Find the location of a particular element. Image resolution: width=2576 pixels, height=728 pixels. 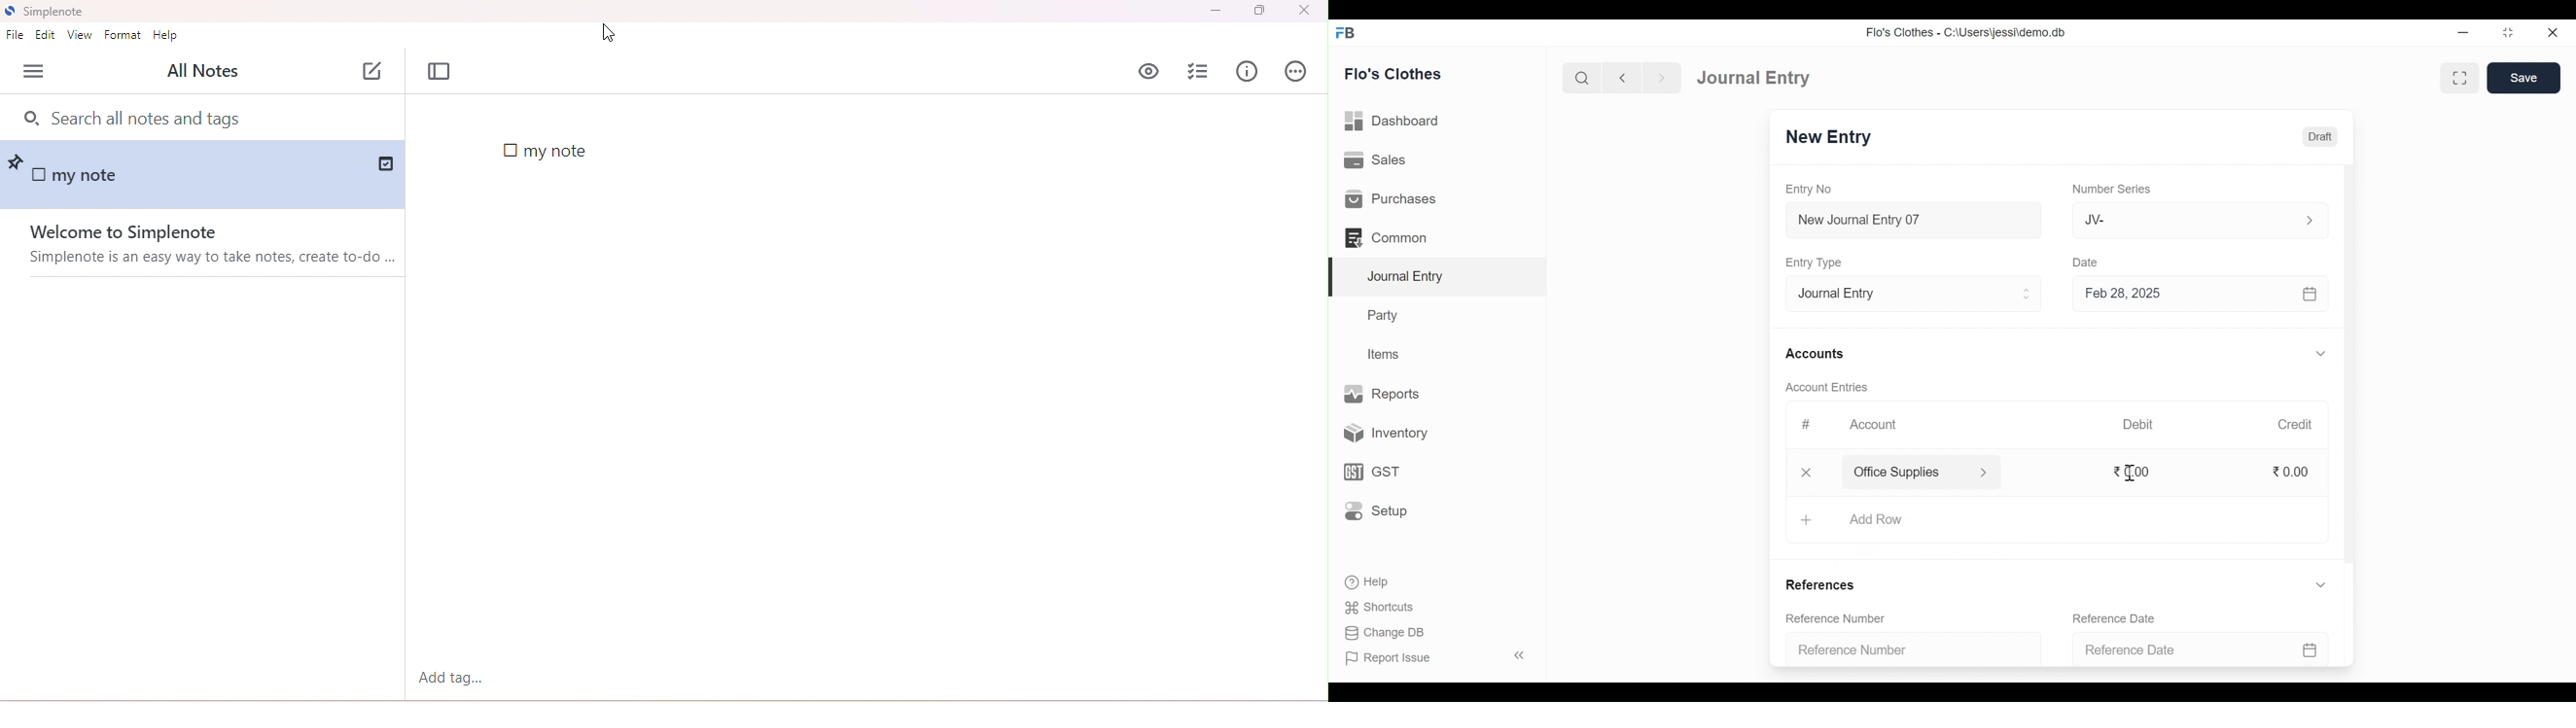

maximize is located at coordinates (1260, 11).